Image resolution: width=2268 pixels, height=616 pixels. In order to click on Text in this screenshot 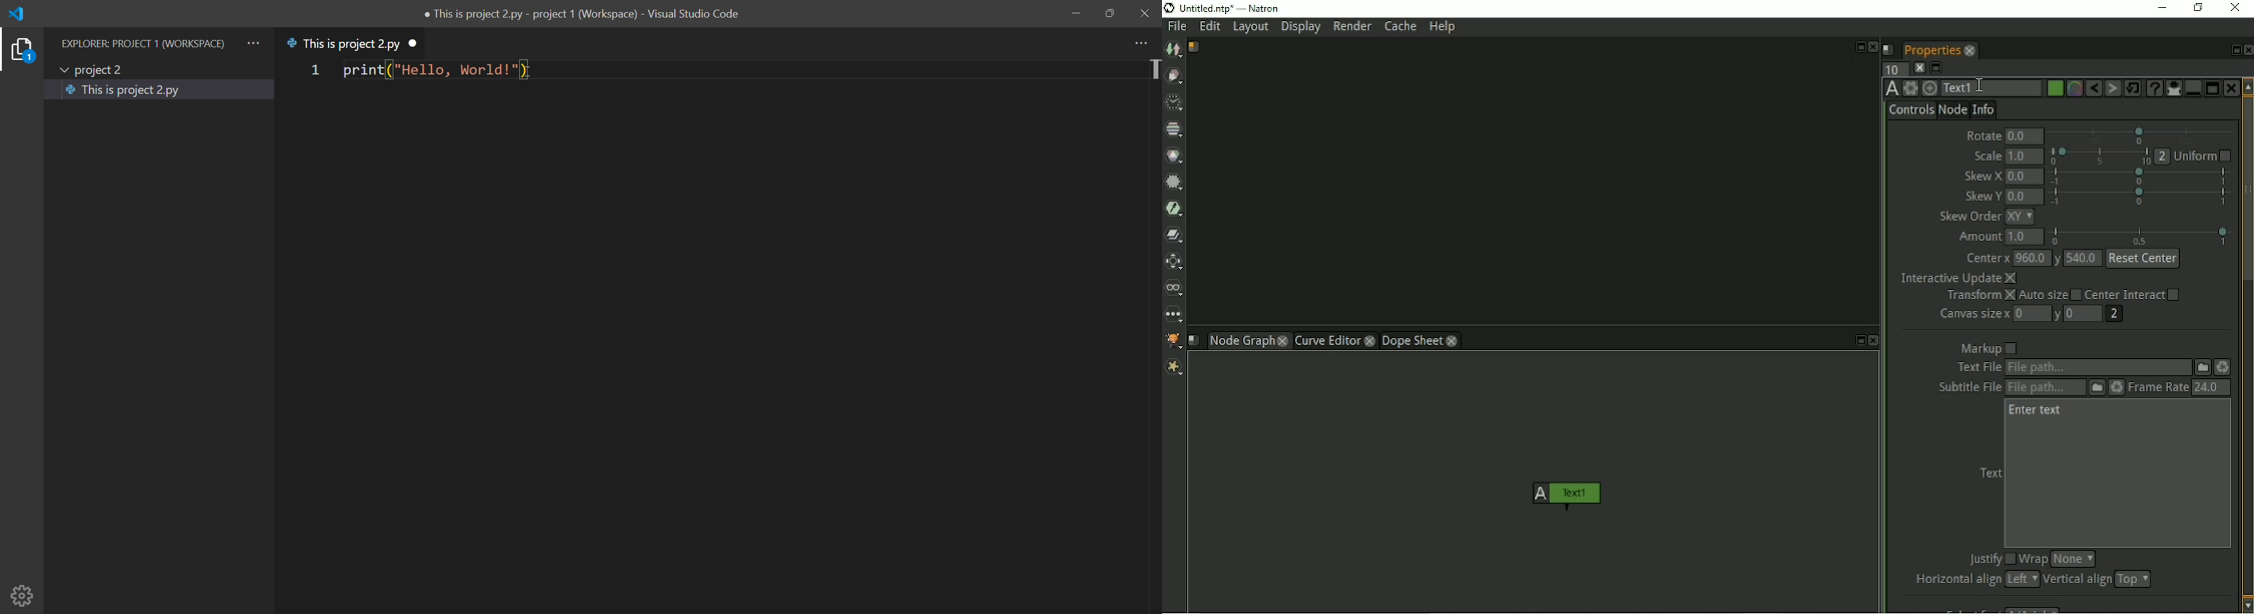, I will do `click(1989, 473)`.